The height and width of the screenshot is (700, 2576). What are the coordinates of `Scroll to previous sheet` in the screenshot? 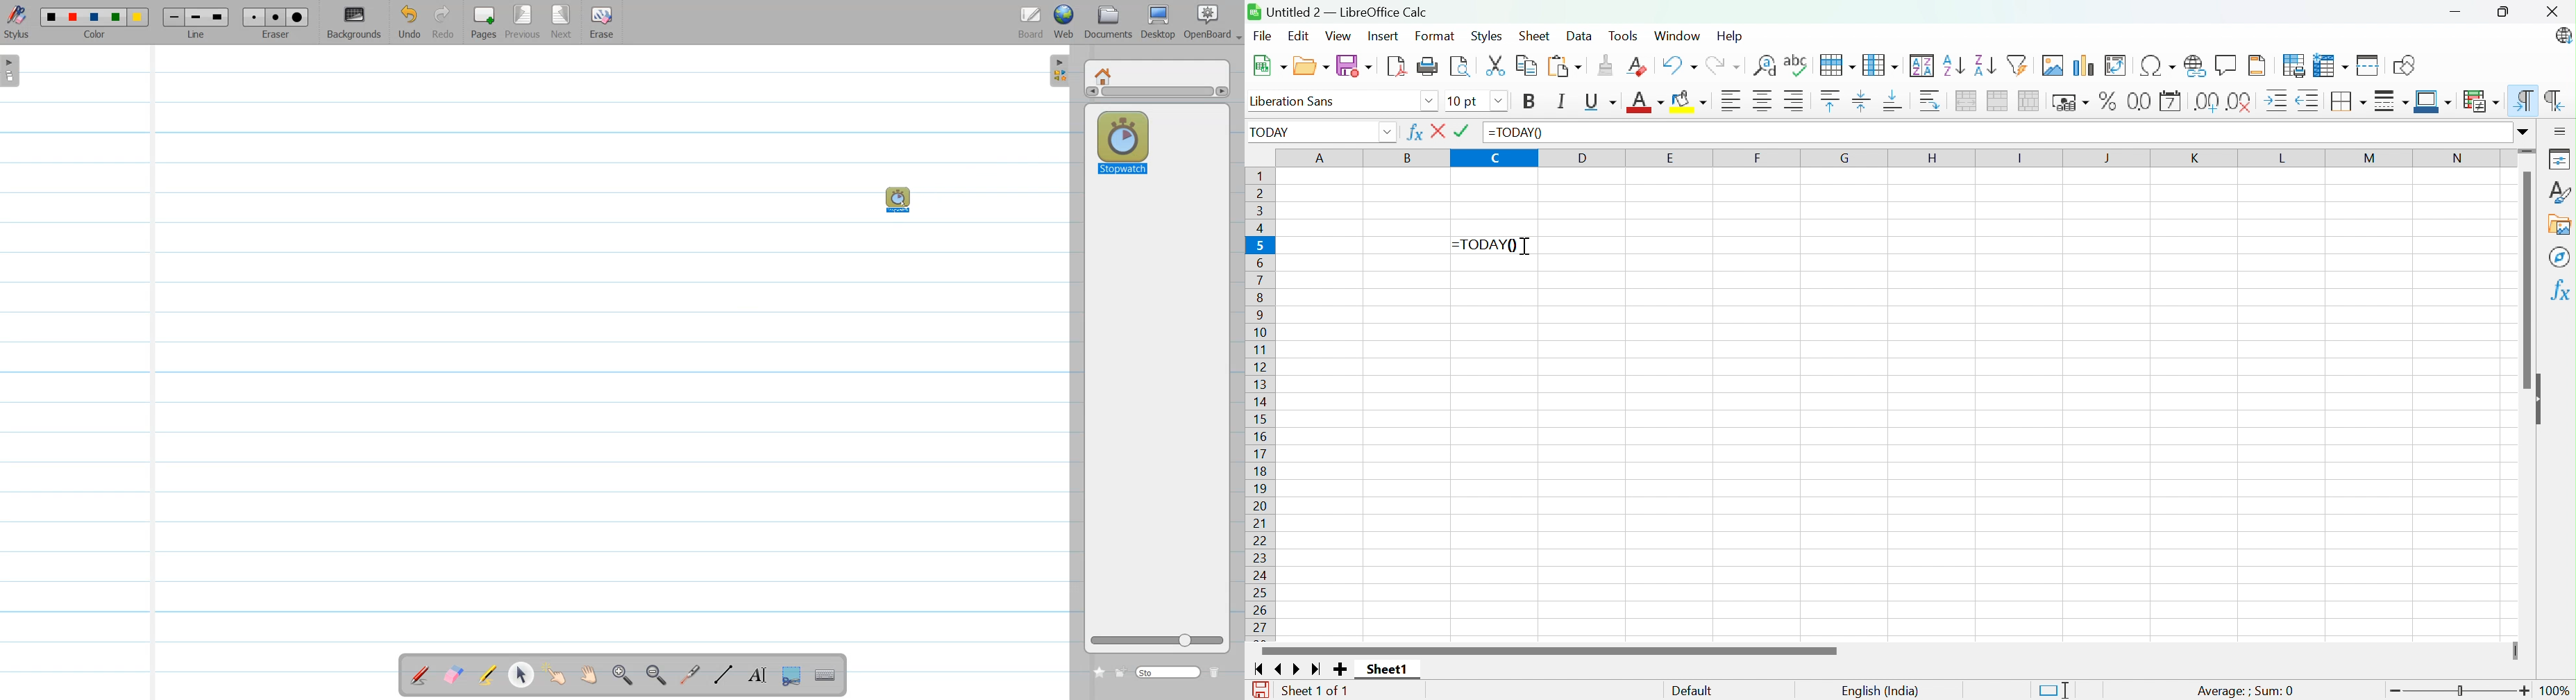 It's located at (1281, 669).